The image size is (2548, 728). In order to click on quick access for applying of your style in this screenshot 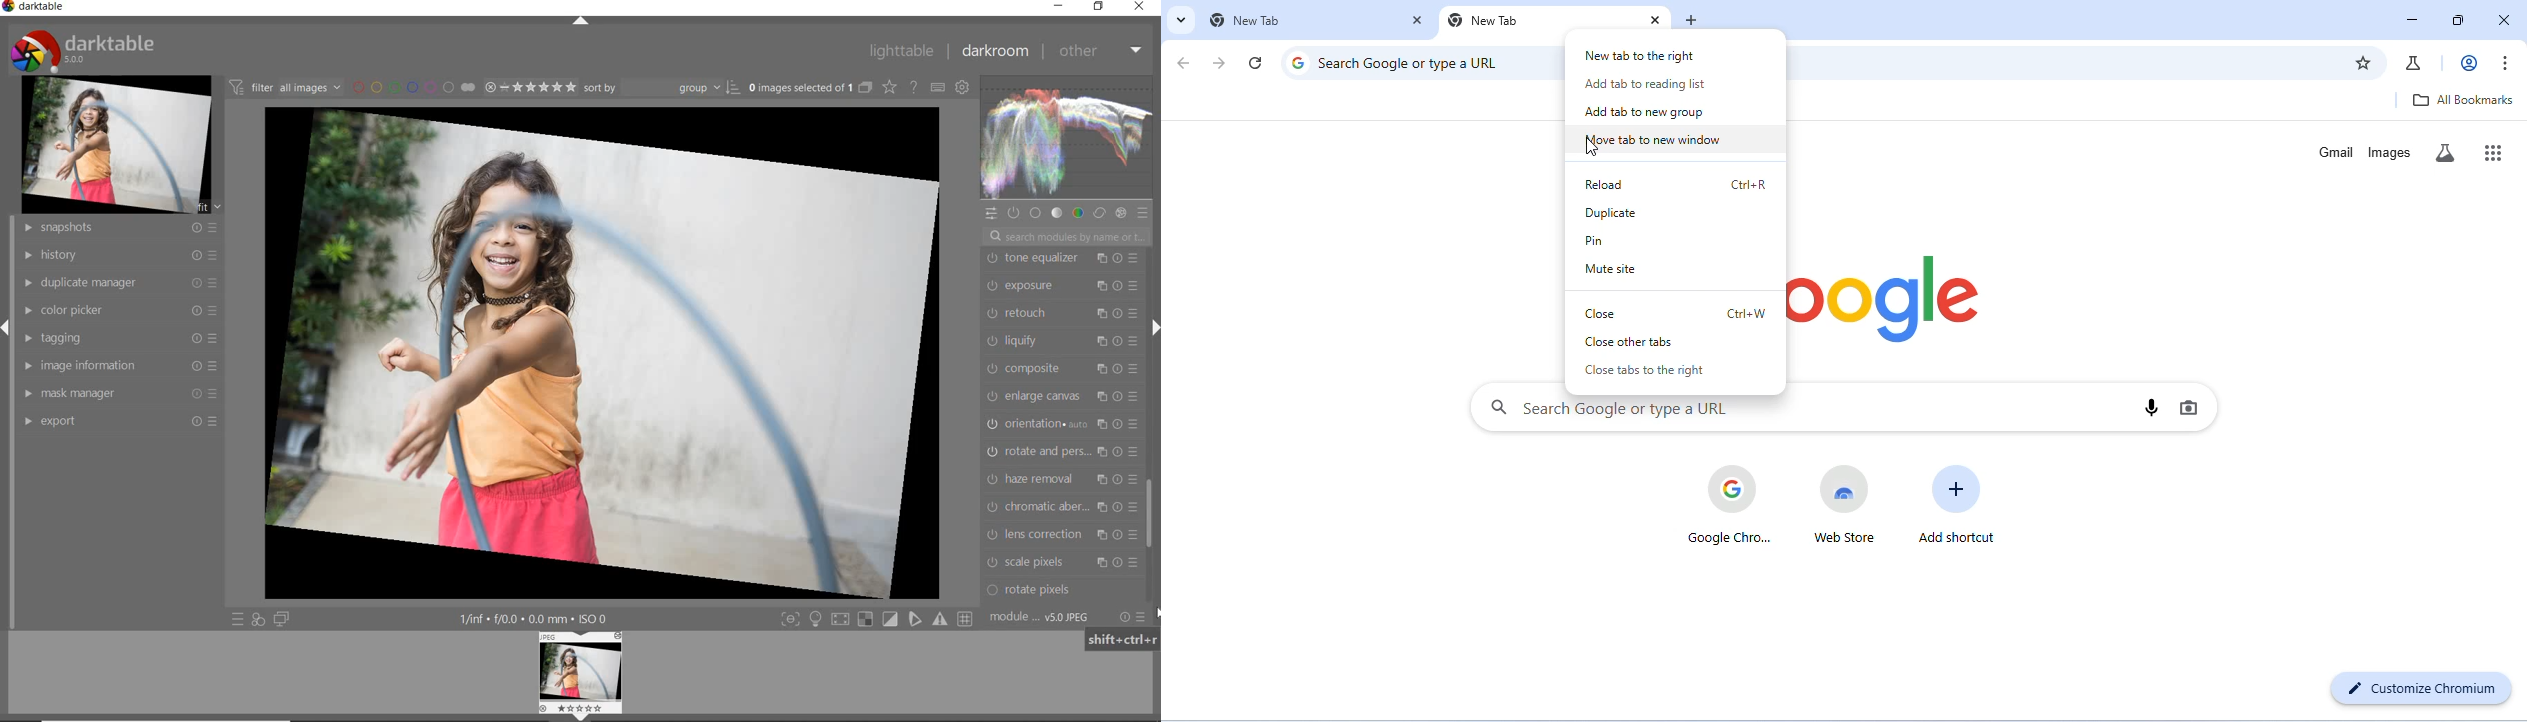, I will do `click(257, 618)`.